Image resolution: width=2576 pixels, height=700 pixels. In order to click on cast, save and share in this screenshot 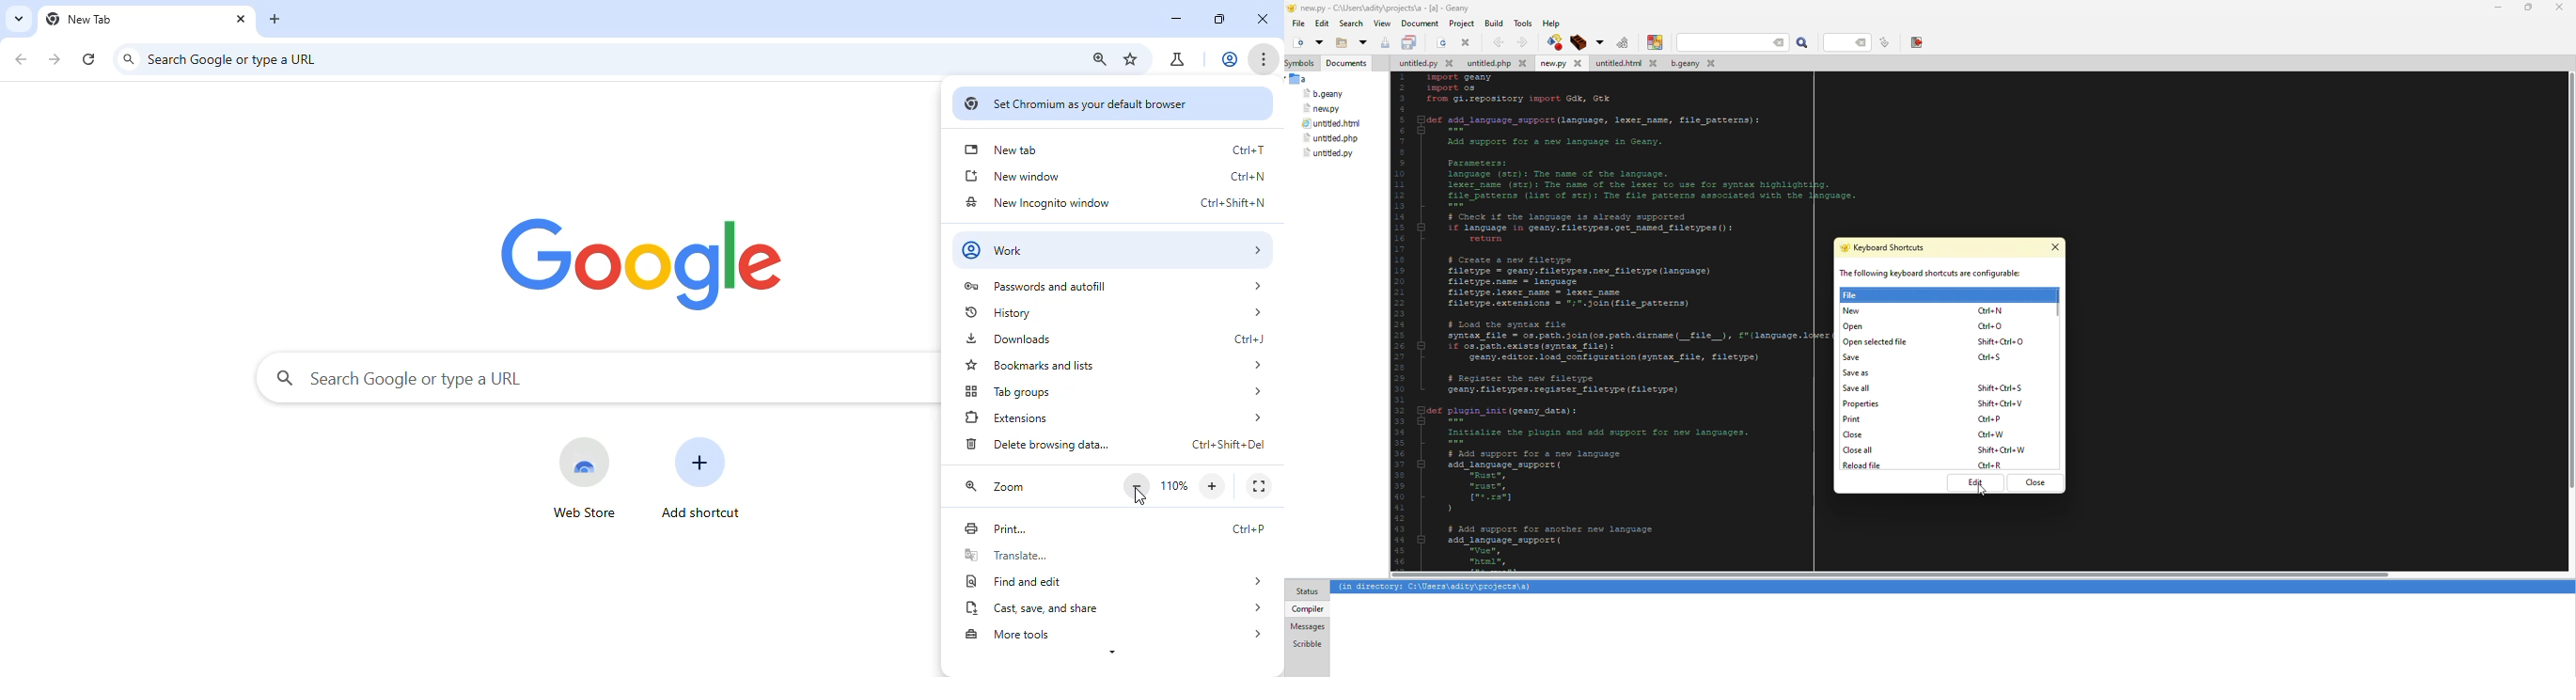, I will do `click(1116, 607)`.